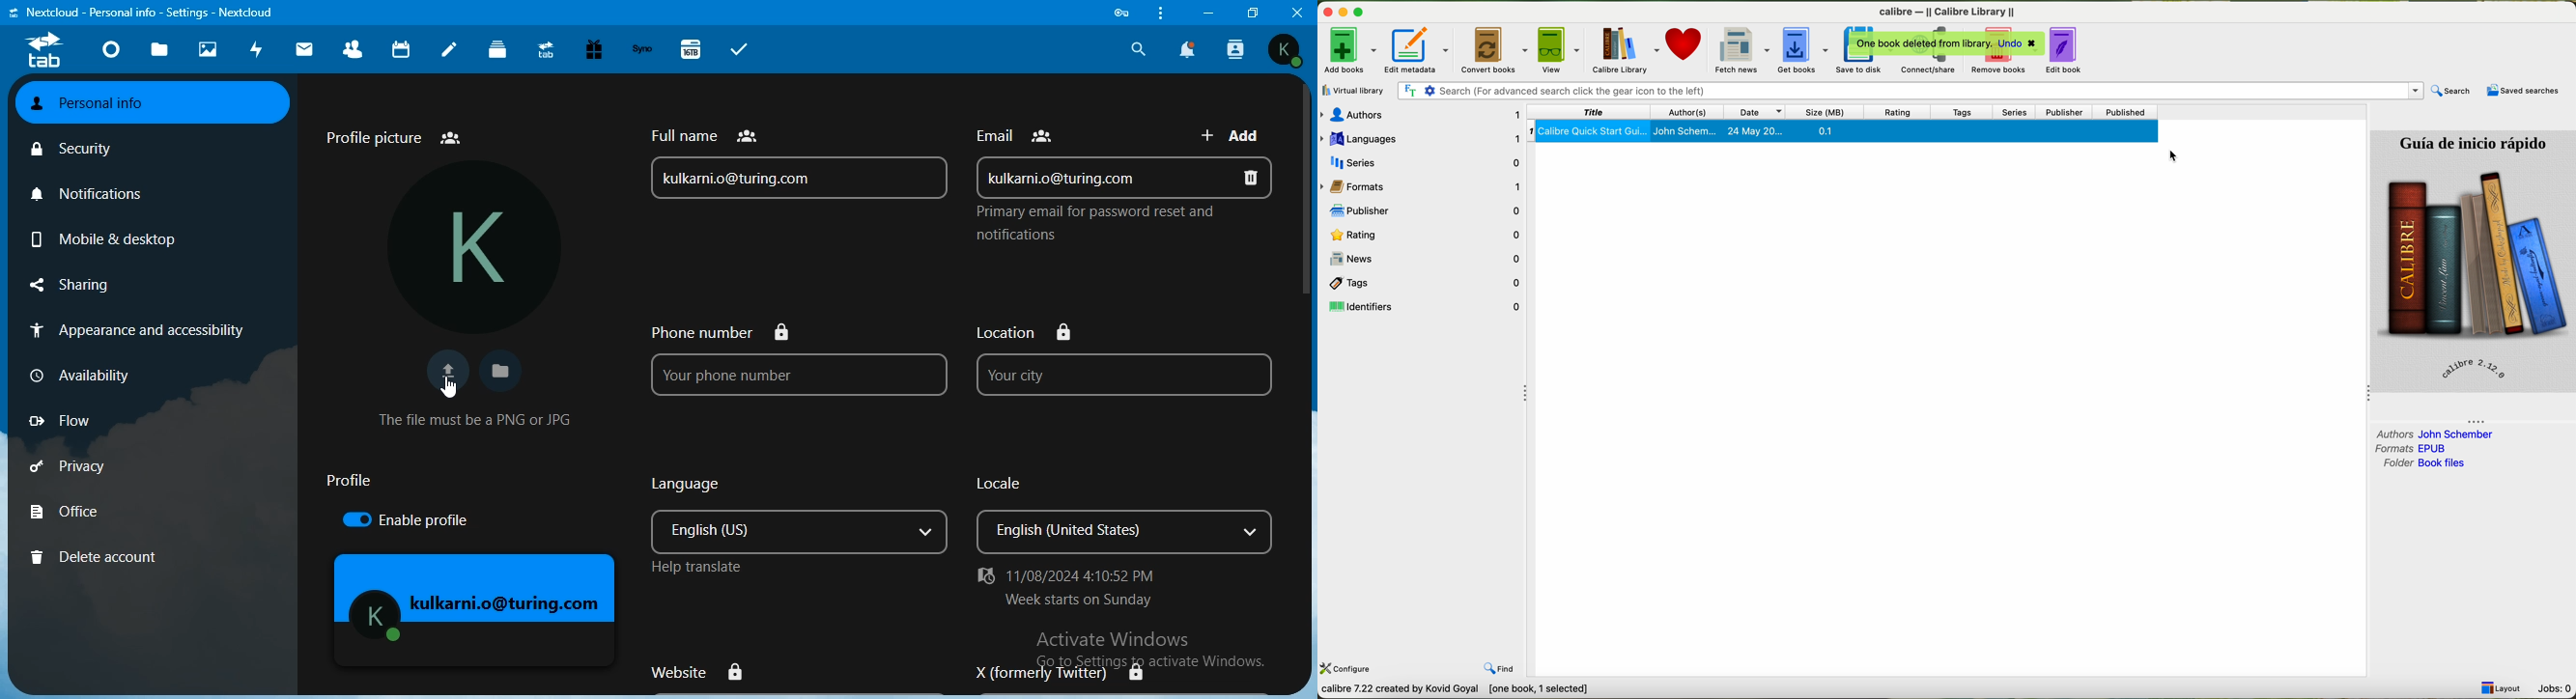 This screenshot has width=2576, height=700. What do you see at coordinates (1864, 49) in the screenshot?
I see `save to disk` at bounding box center [1864, 49].